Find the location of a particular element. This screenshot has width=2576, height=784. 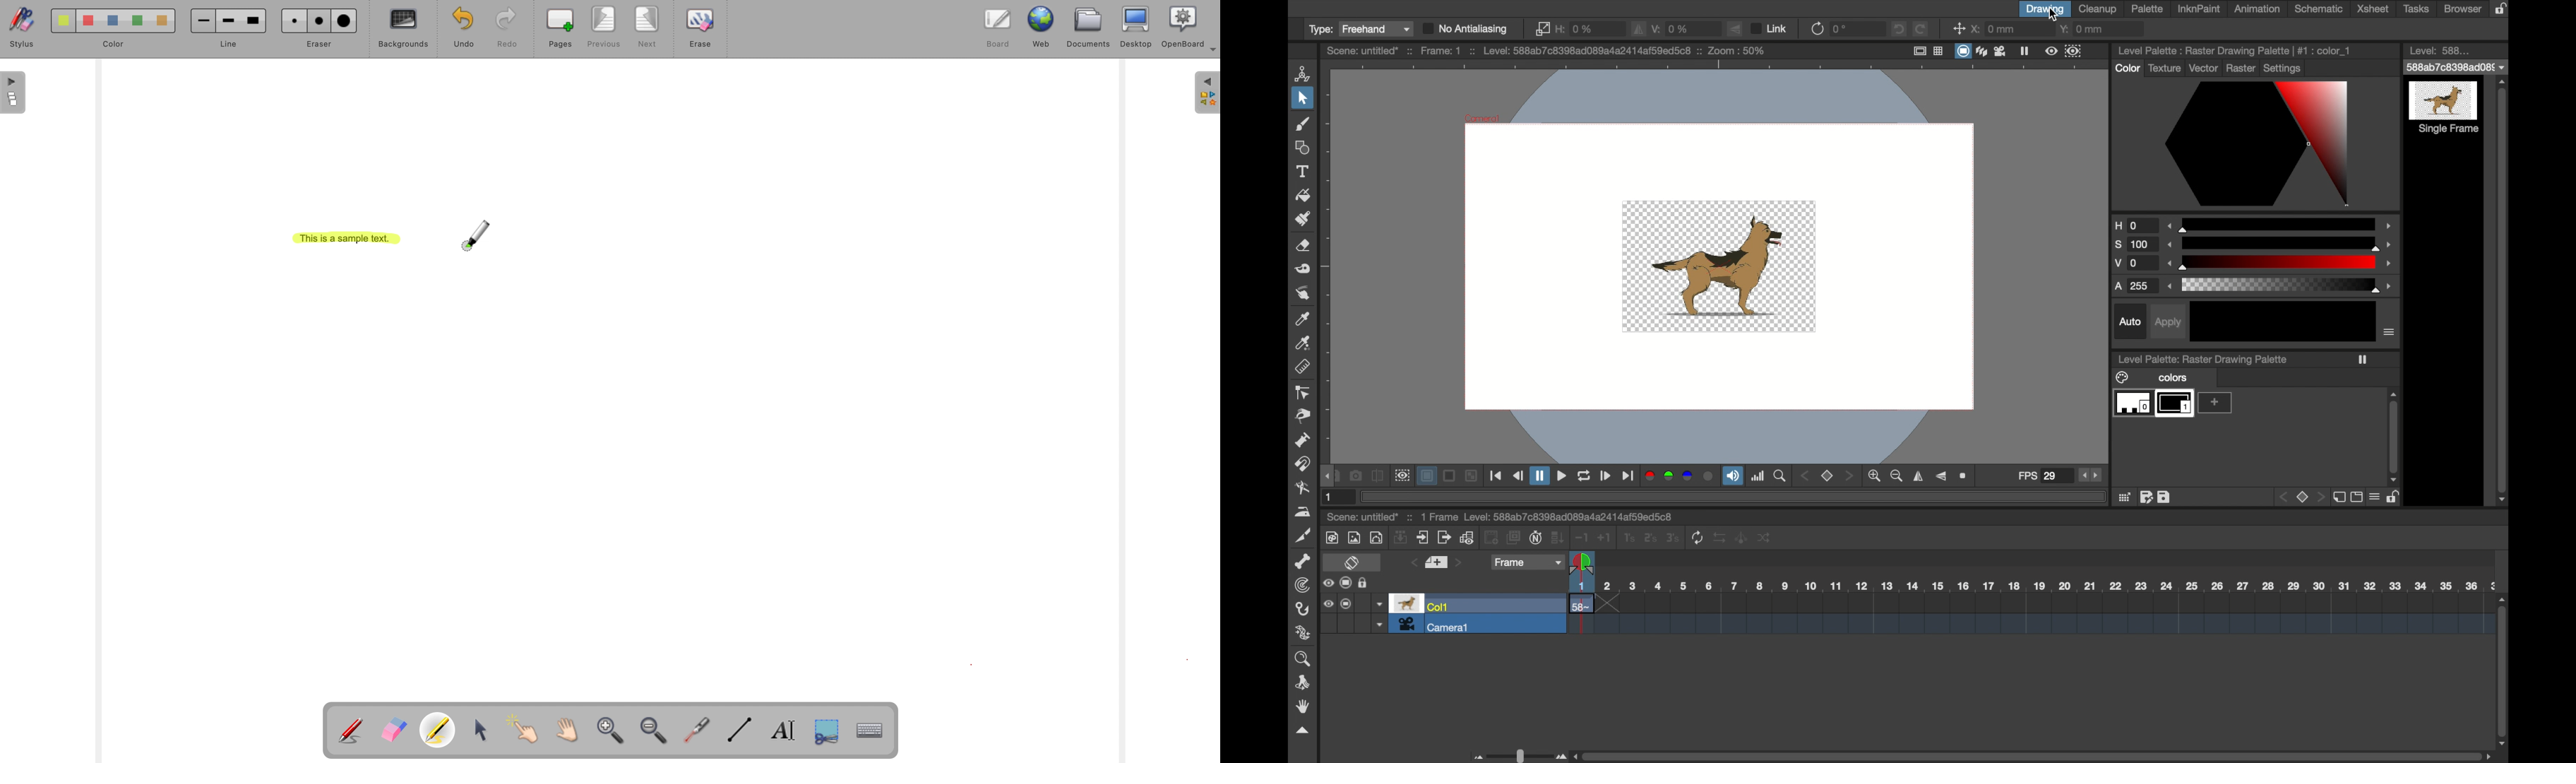

vector is located at coordinates (2203, 71).